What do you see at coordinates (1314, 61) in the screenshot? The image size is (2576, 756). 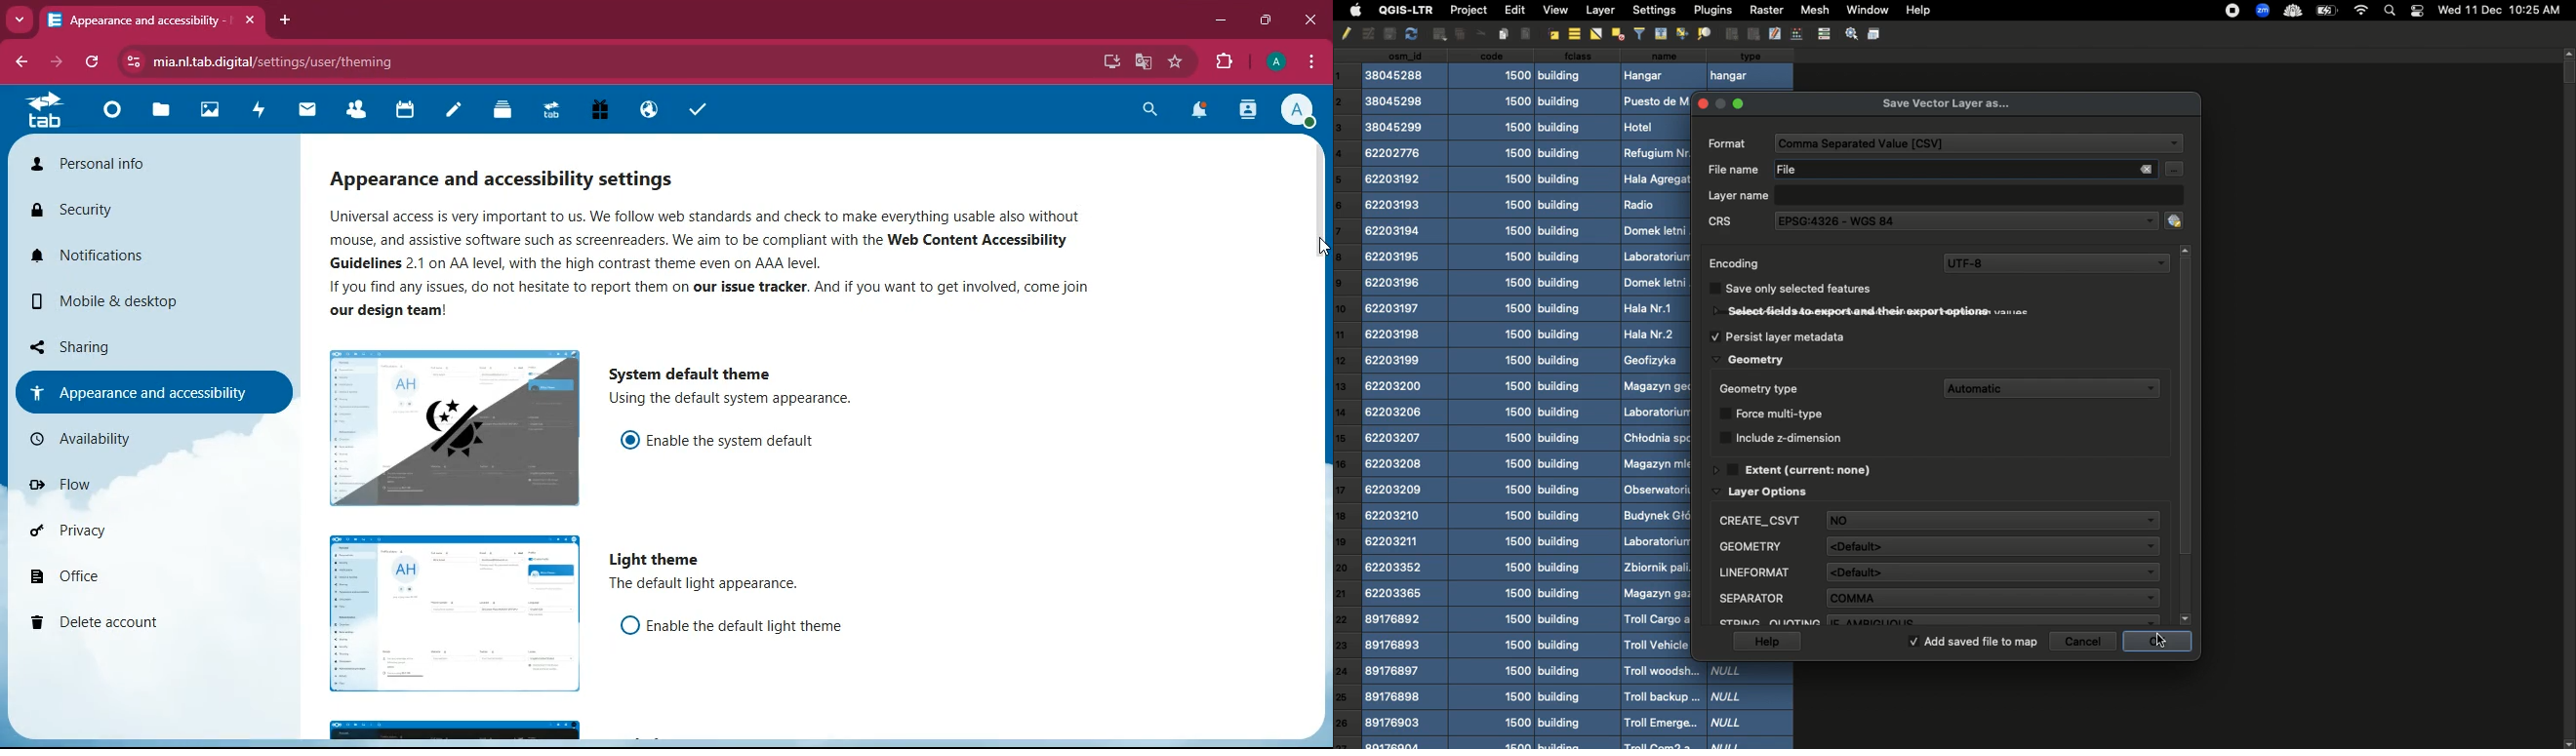 I see `menu` at bounding box center [1314, 61].